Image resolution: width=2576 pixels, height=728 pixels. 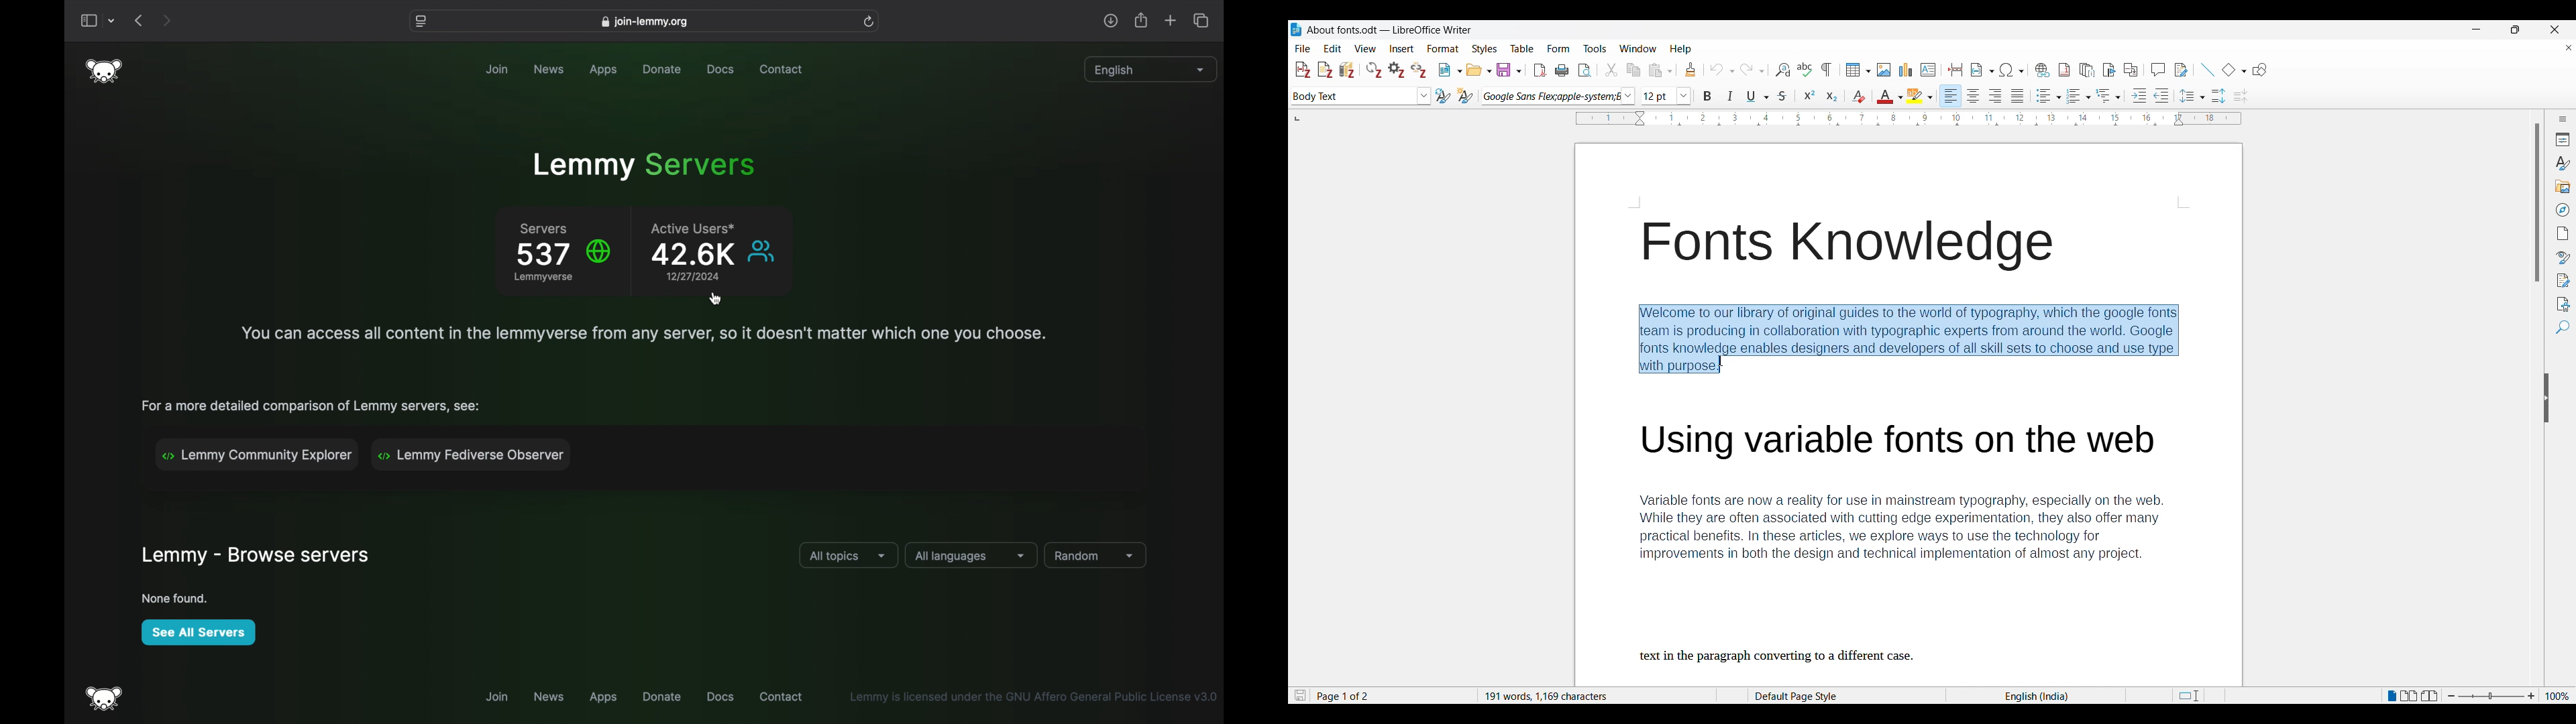 What do you see at coordinates (104, 71) in the screenshot?
I see `lemmy ` at bounding box center [104, 71].